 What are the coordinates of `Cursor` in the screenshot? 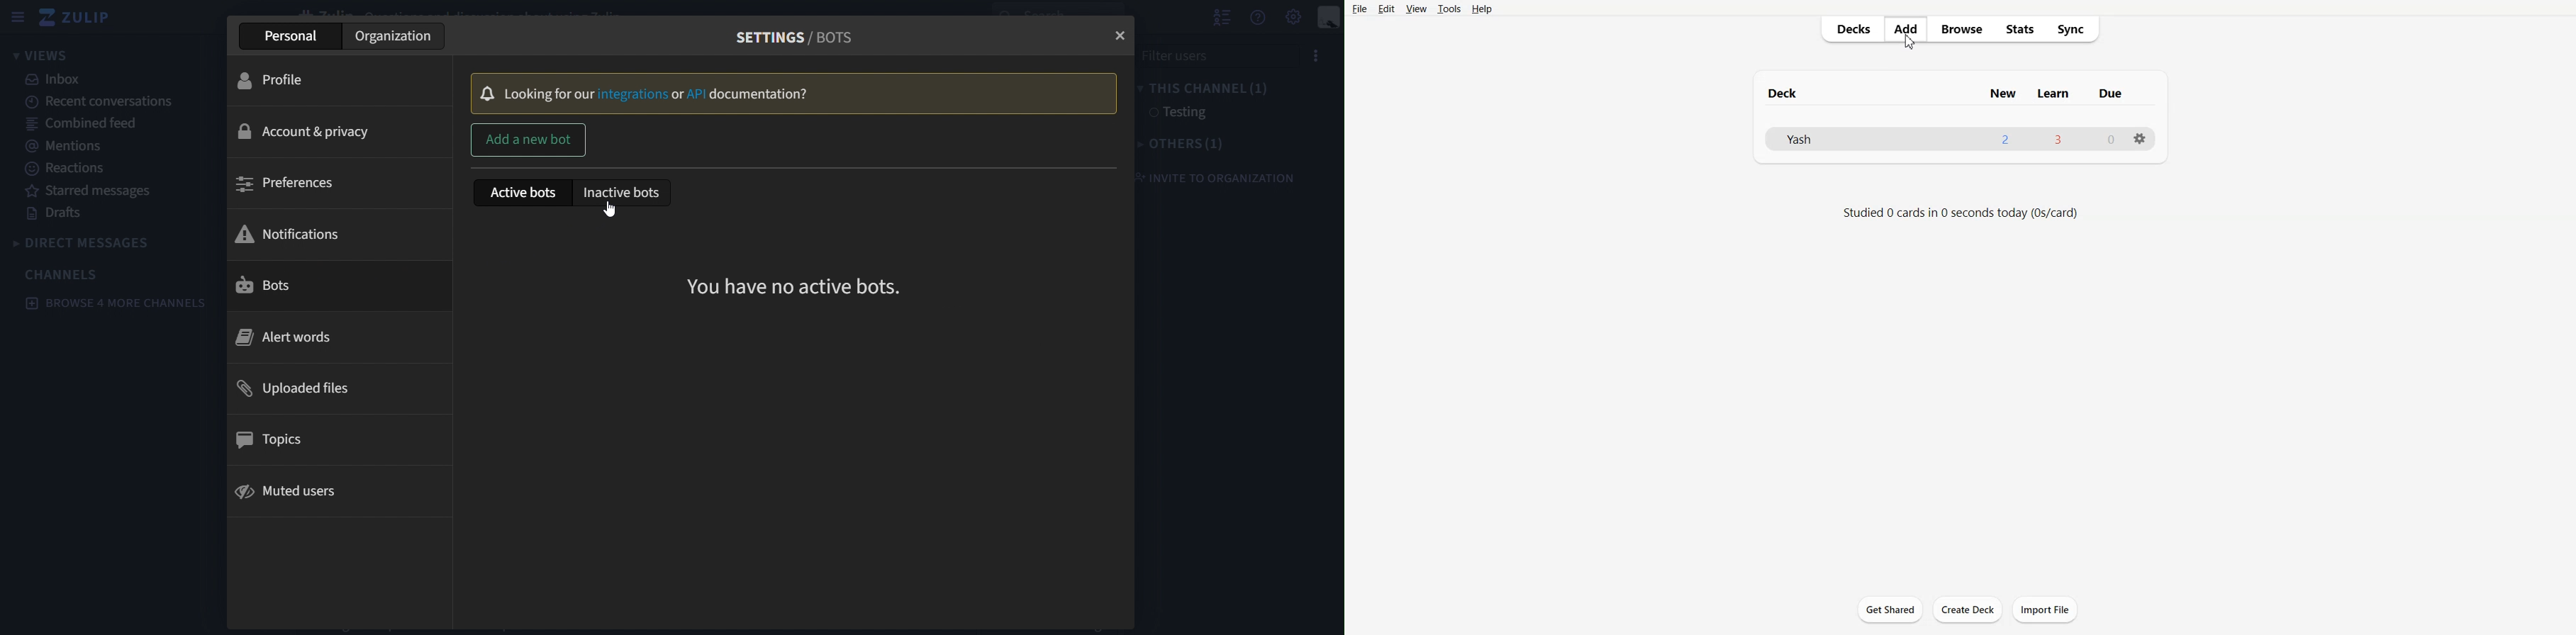 It's located at (1908, 41).